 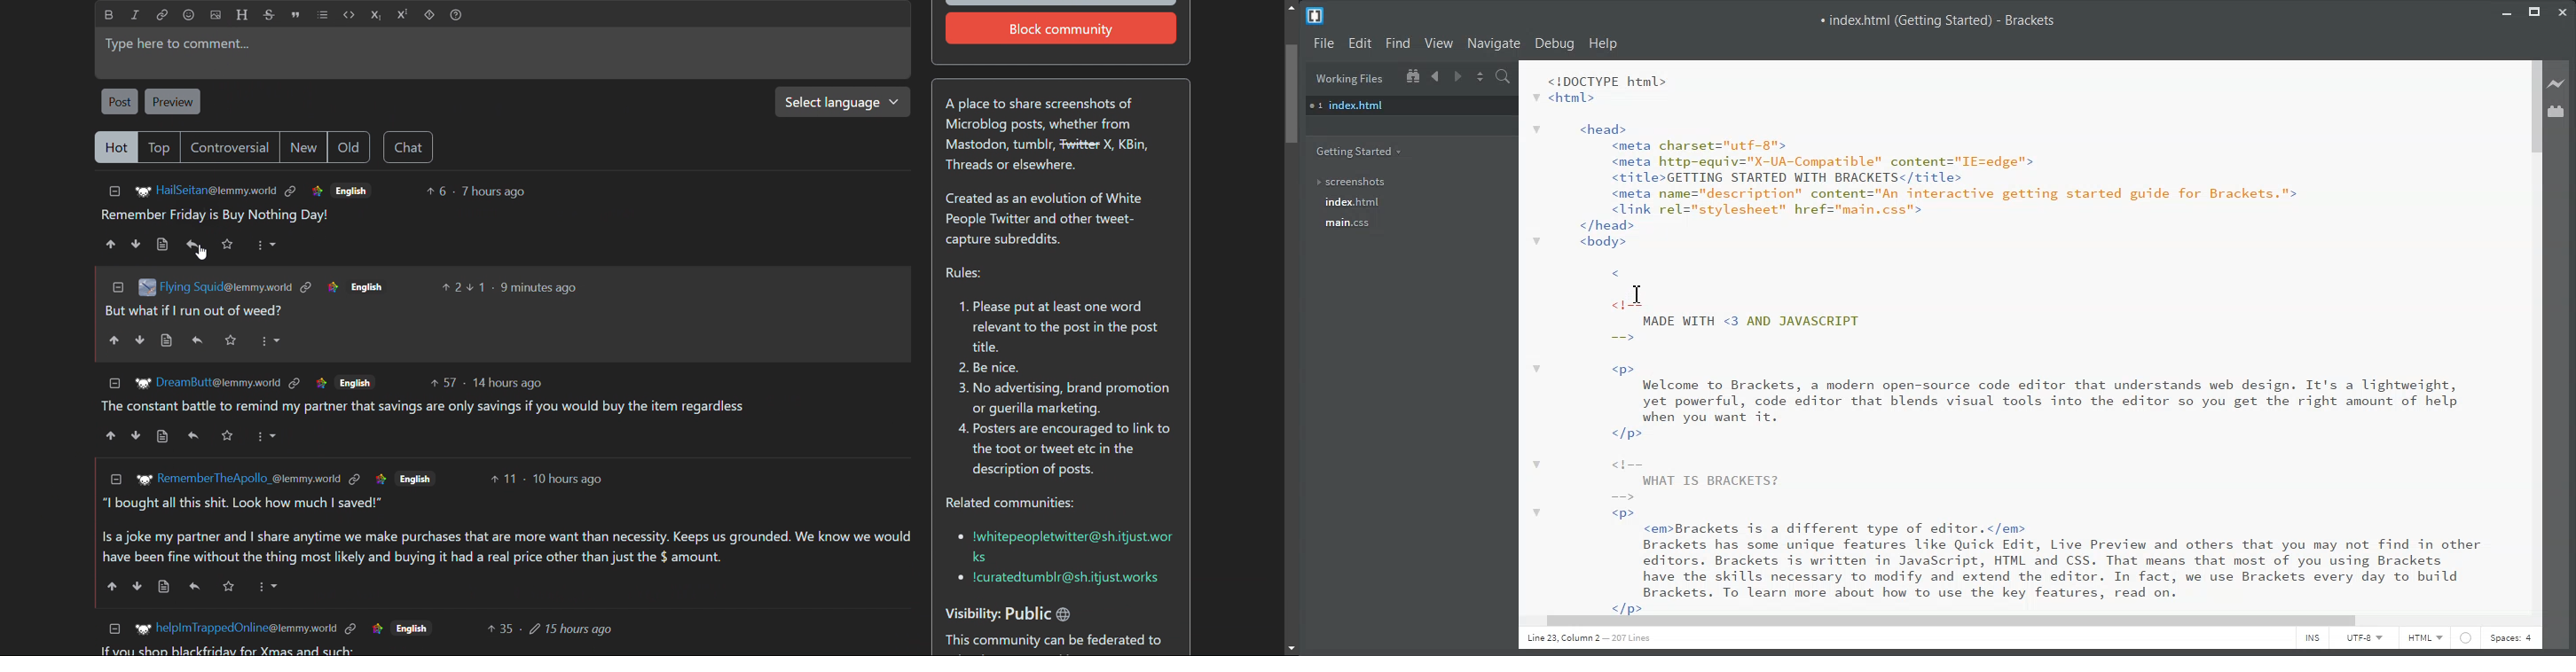 What do you see at coordinates (317, 192) in the screenshot?
I see `link` at bounding box center [317, 192].